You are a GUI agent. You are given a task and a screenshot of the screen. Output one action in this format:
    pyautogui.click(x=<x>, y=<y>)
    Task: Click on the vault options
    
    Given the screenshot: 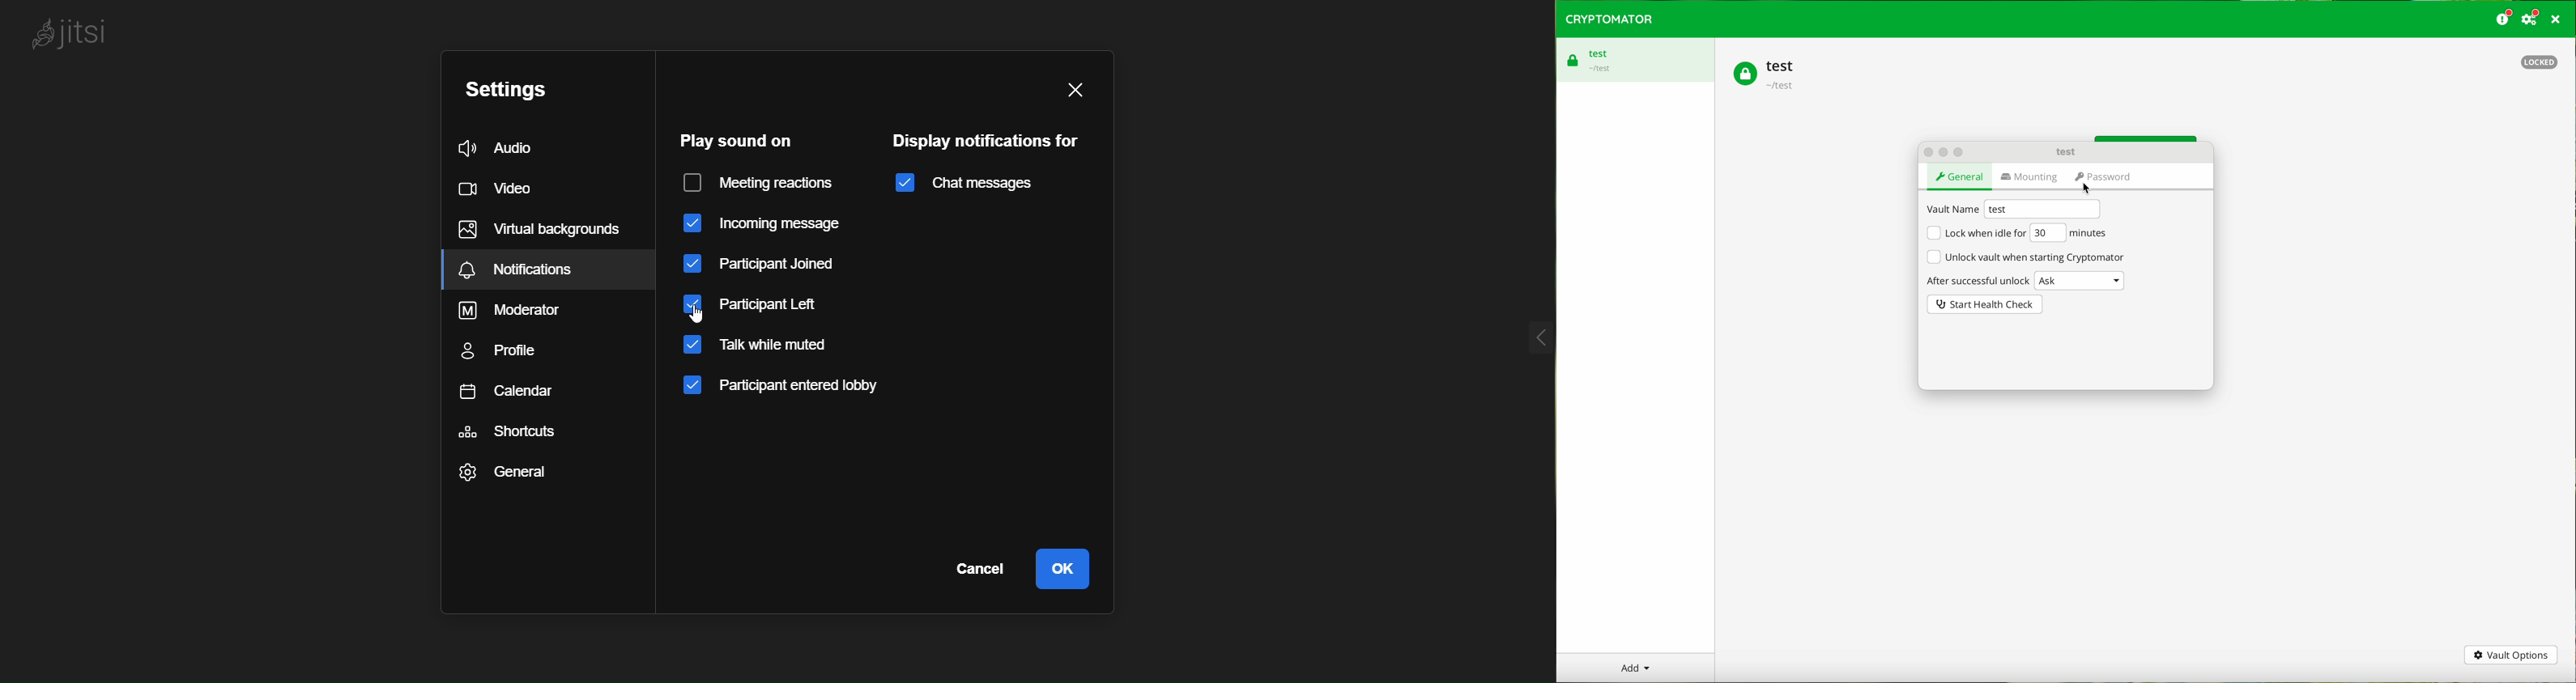 What is the action you would take?
    pyautogui.click(x=2512, y=655)
    